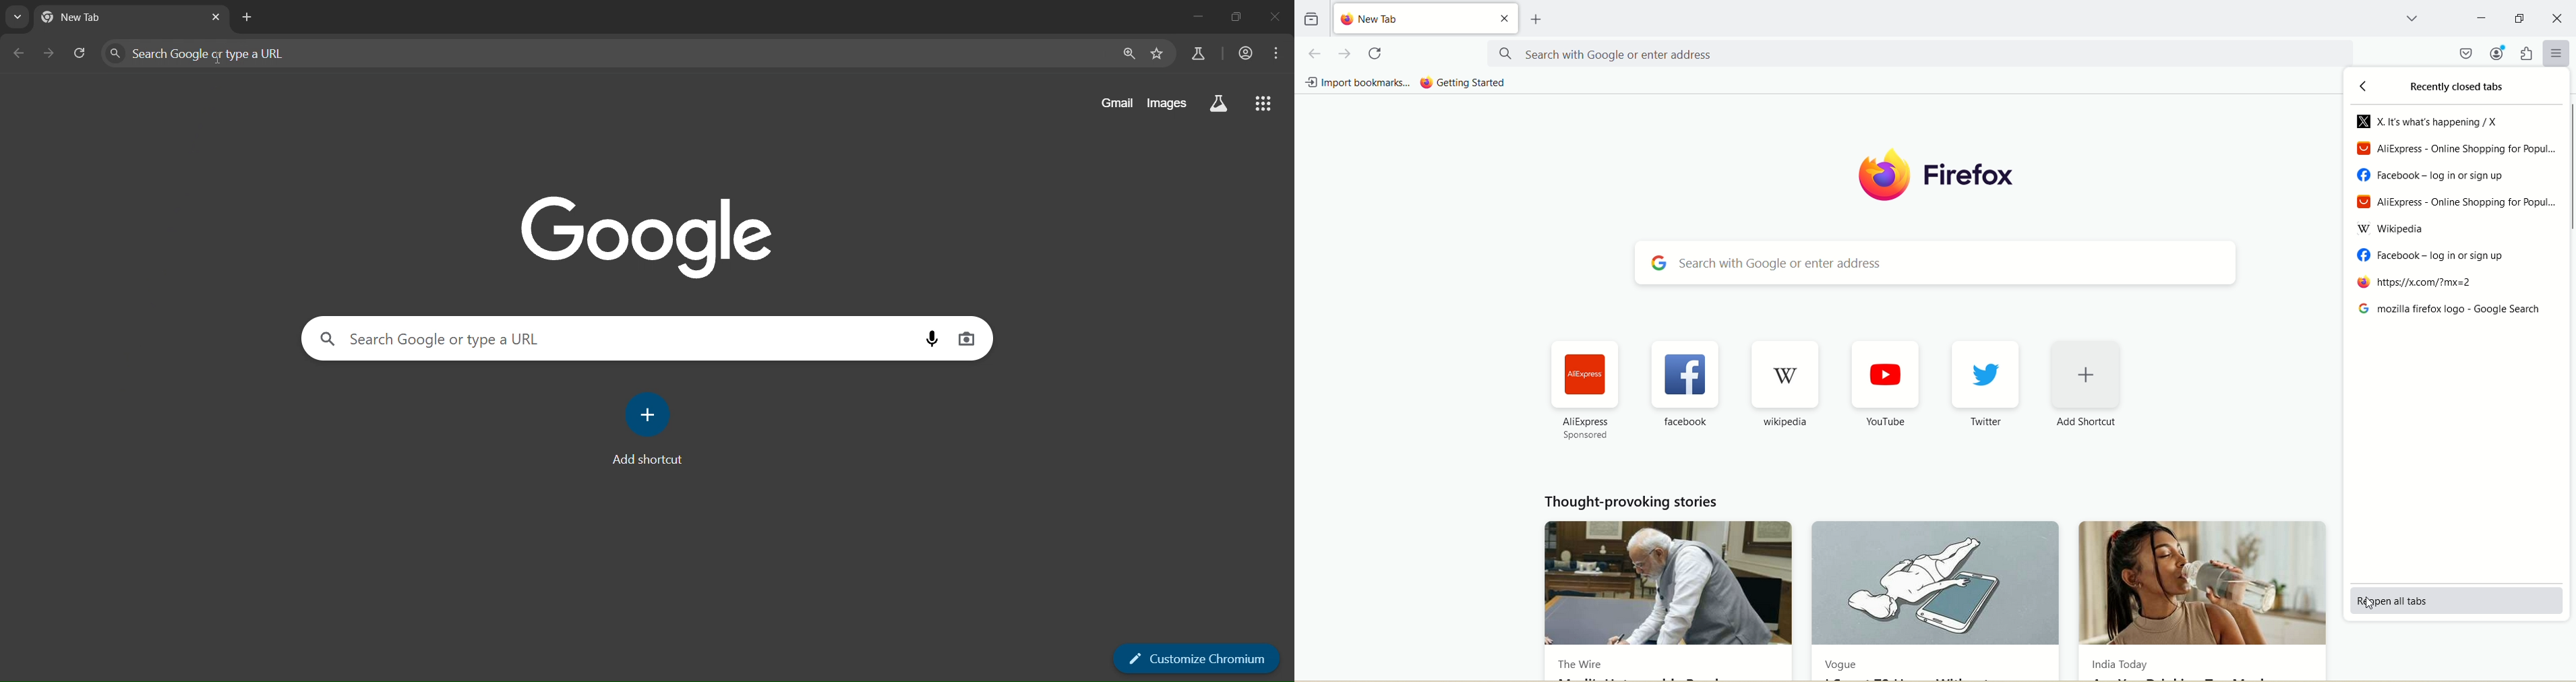 This screenshot has width=2576, height=700. What do you see at coordinates (1311, 17) in the screenshot?
I see `view recent browsing across windows and devices` at bounding box center [1311, 17].